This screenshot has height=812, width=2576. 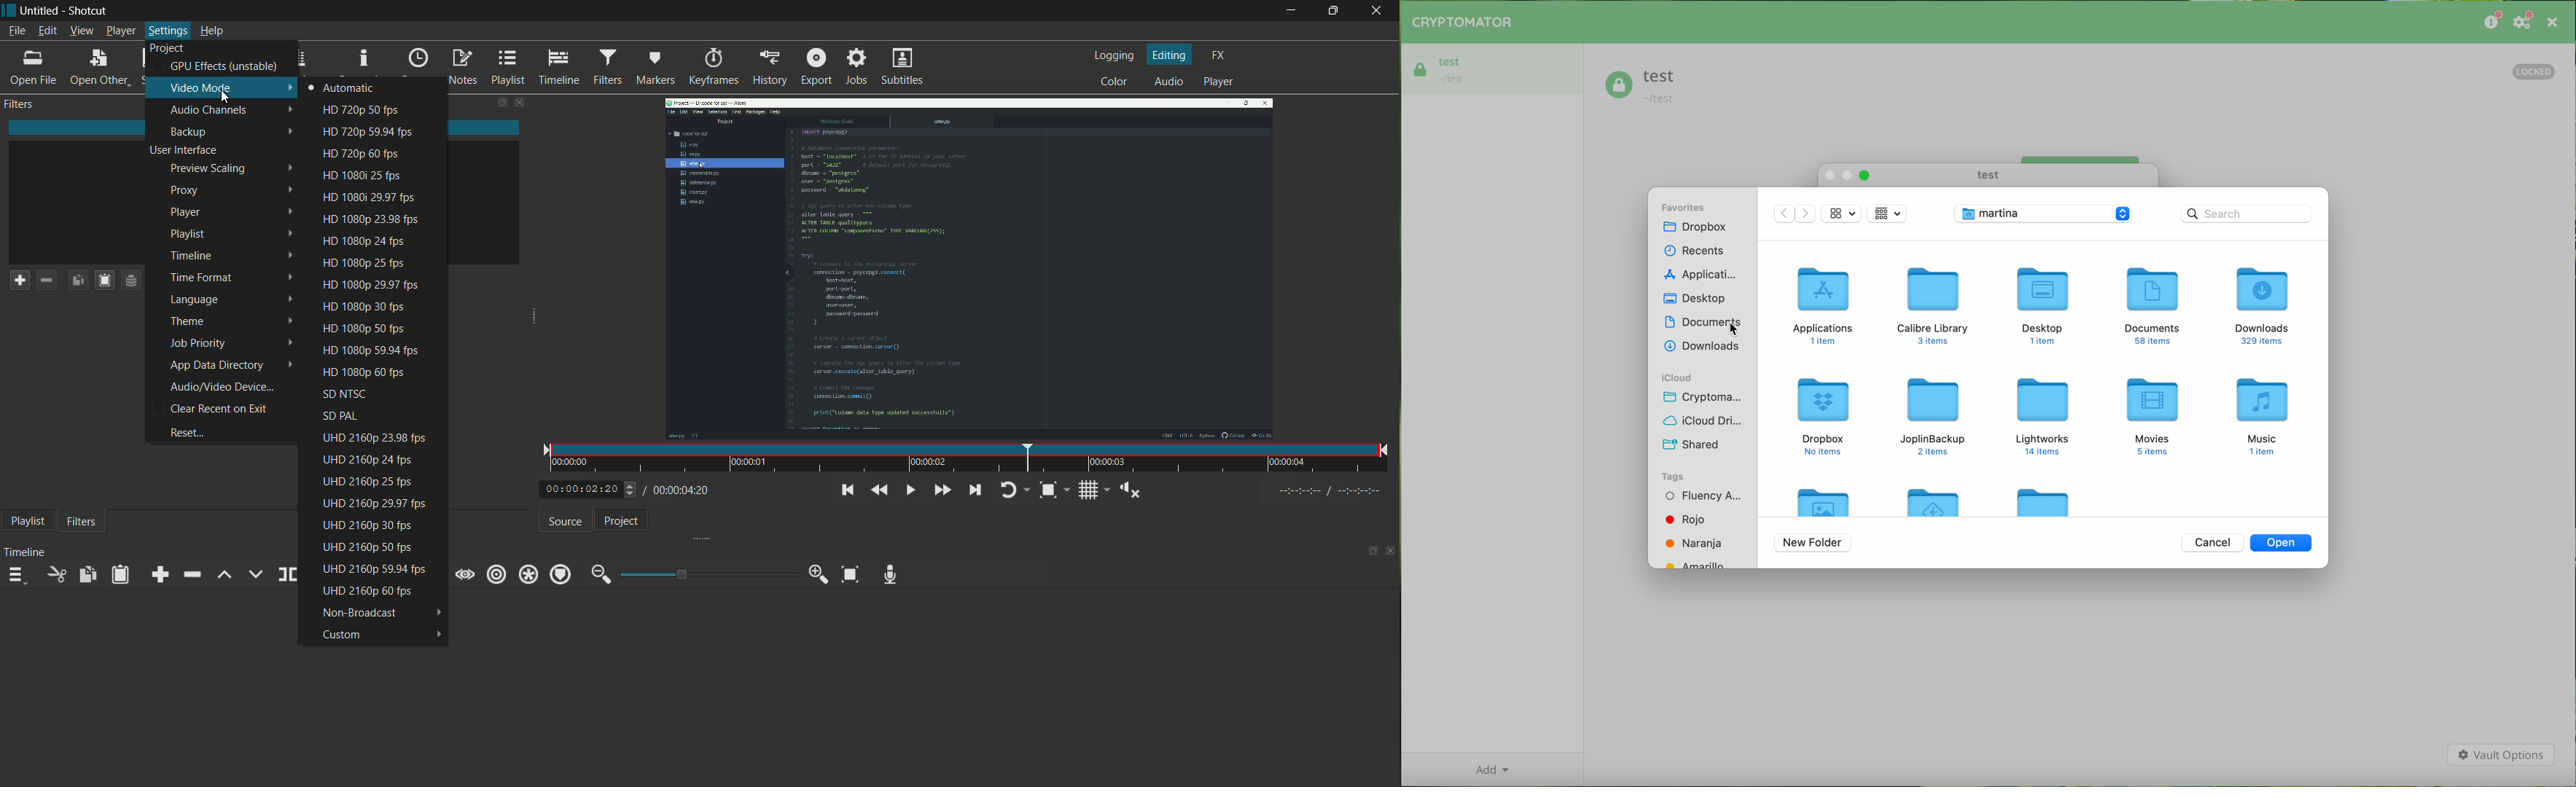 I want to click on save filter set, so click(x=131, y=279).